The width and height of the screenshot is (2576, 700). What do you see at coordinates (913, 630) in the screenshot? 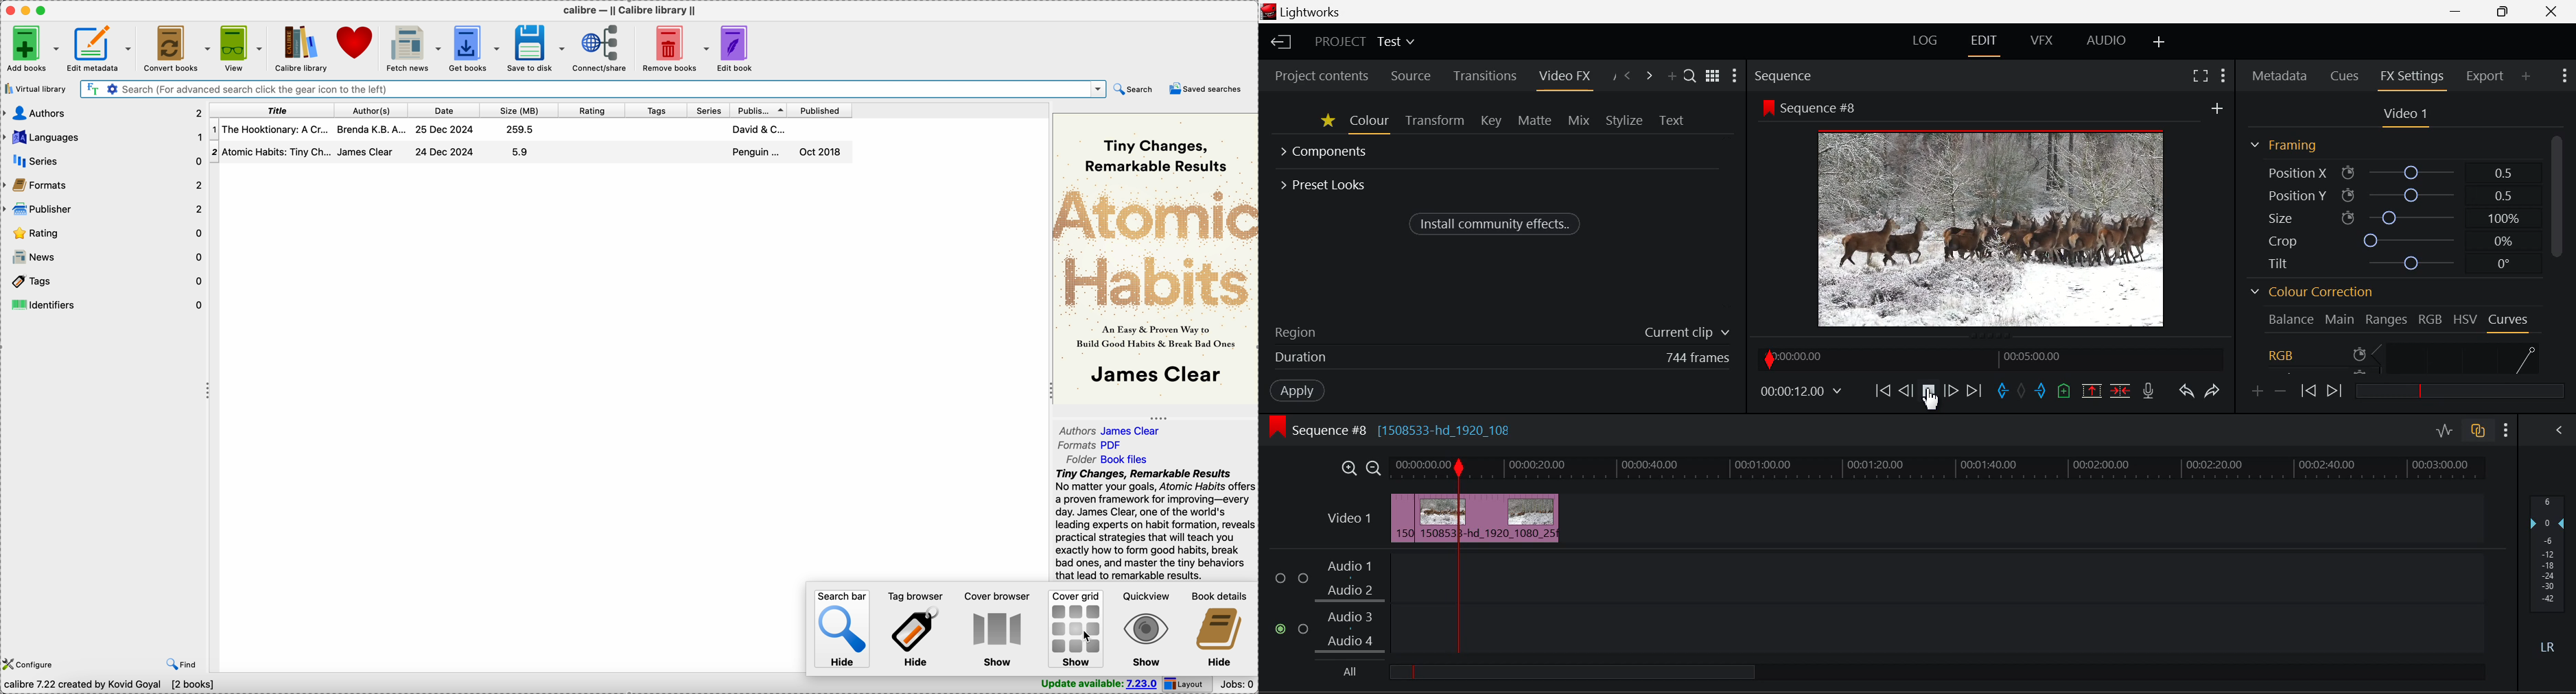
I see `hide tag browser` at bounding box center [913, 630].